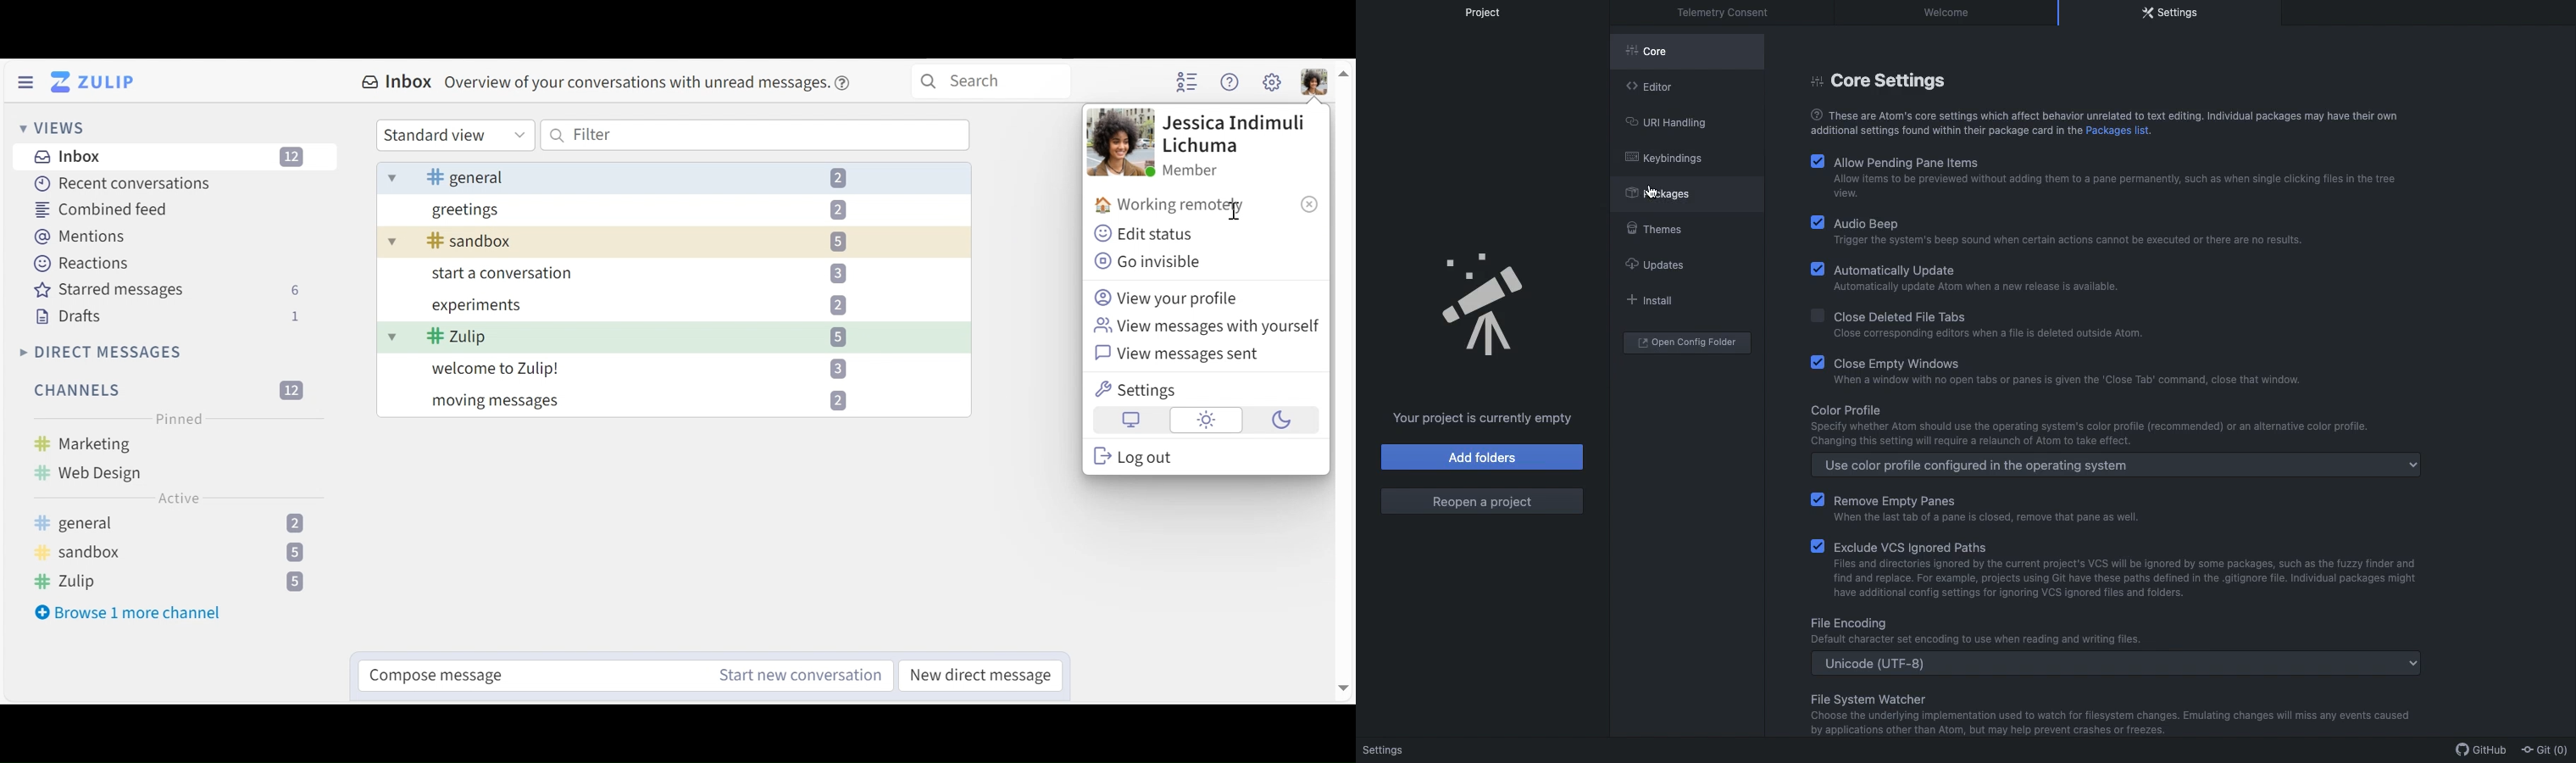  Describe the element at coordinates (83, 263) in the screenshot. I see `Reactions` at that location.